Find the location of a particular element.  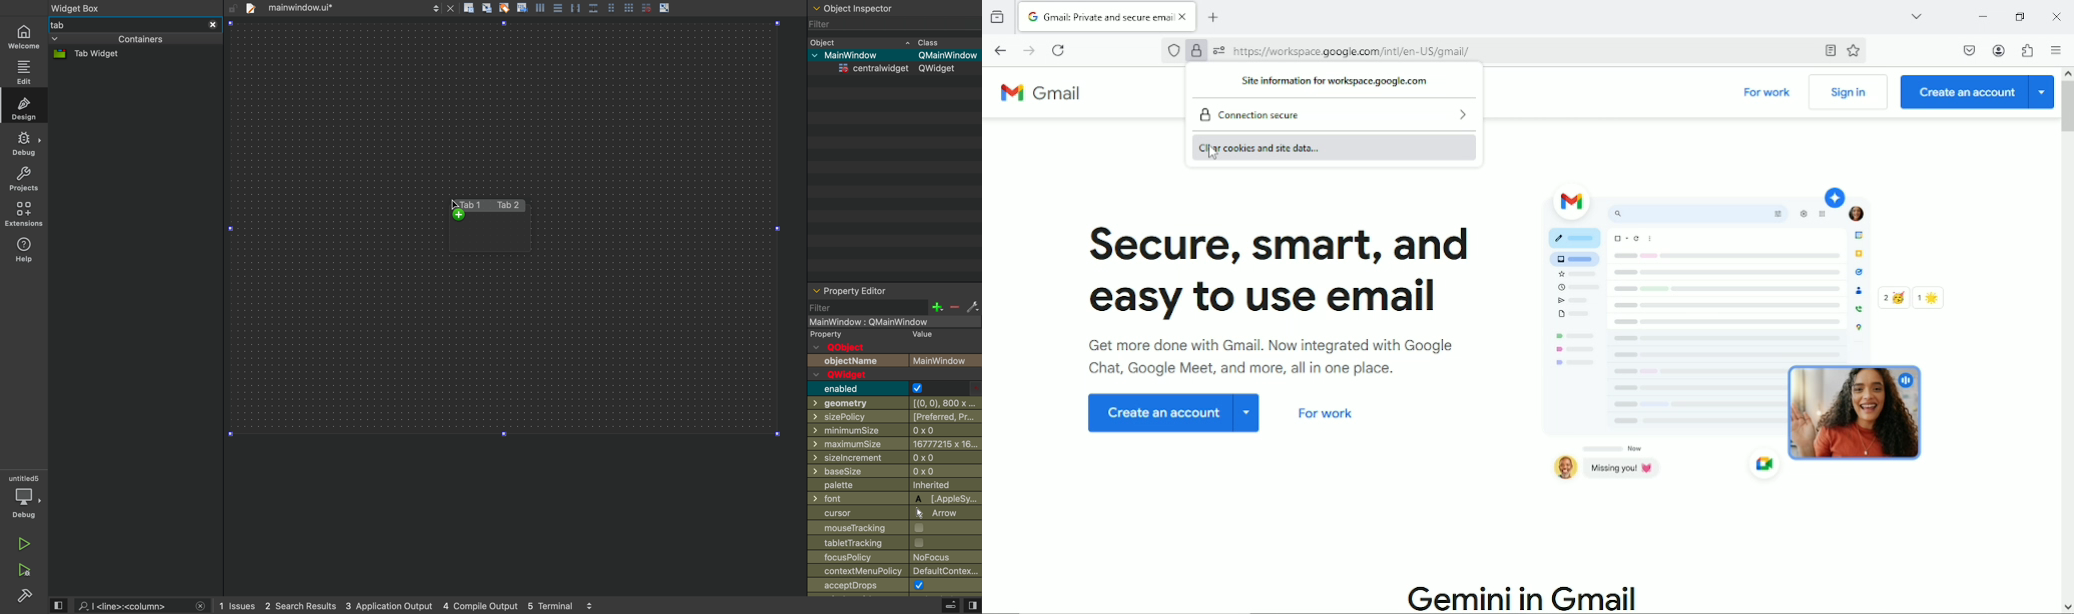

cursor is located at coordinates (458, 210).